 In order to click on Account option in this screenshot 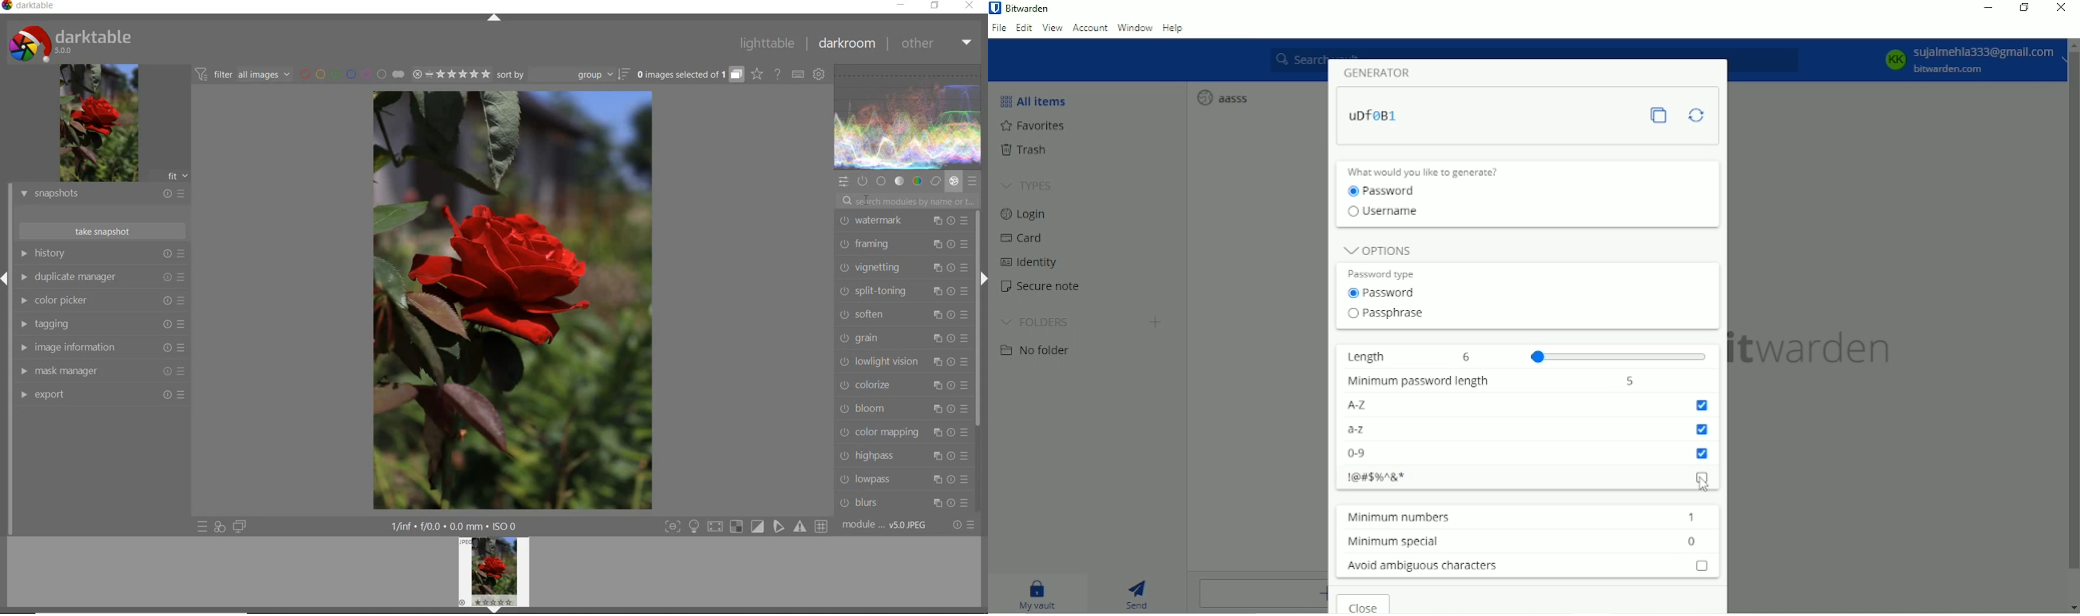, I will do `click(1970, 61)`.